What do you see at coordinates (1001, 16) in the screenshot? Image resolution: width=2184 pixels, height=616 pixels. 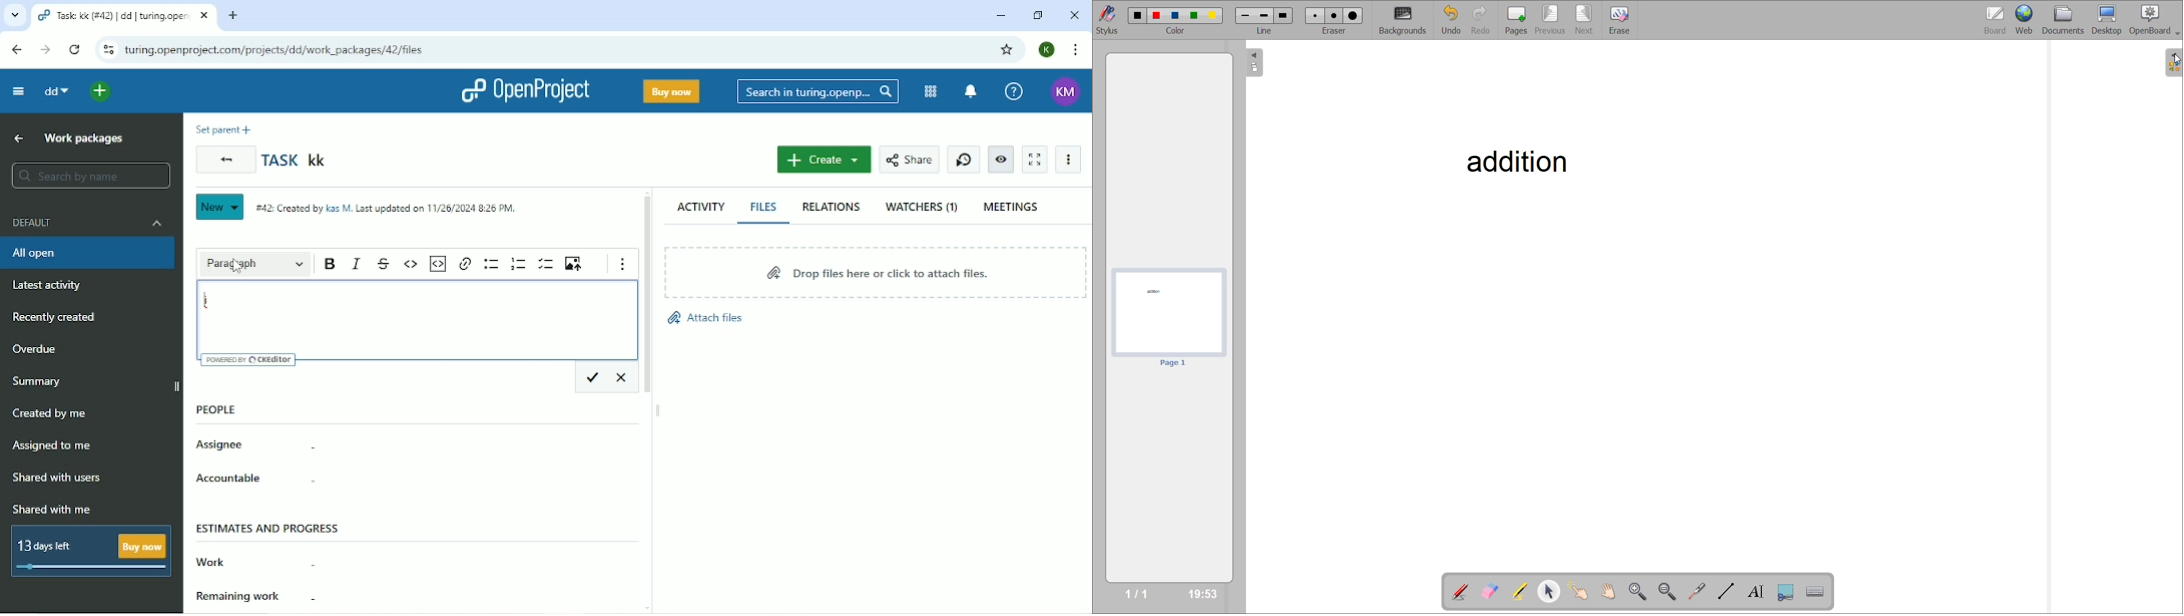 I see `Minimize` at bounding box center [1001, 16].